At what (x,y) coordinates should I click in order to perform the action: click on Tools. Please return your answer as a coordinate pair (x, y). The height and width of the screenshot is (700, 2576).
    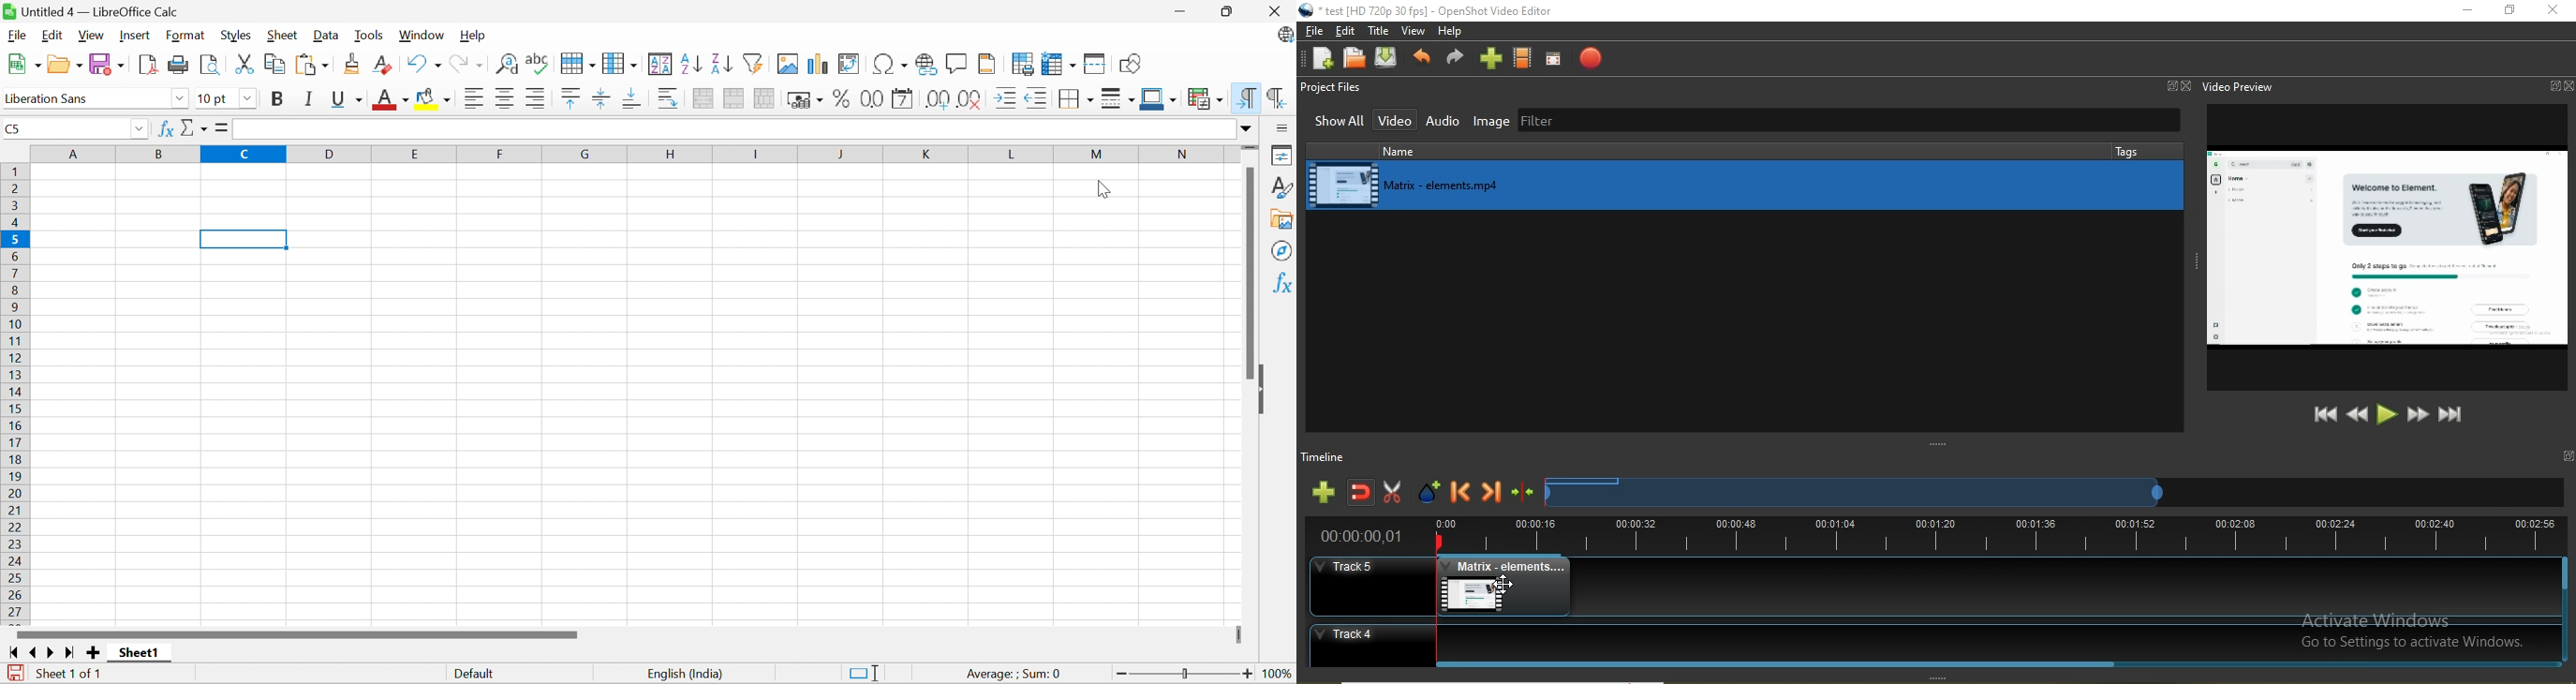
    Looking at the image, I should click on (369, 36).